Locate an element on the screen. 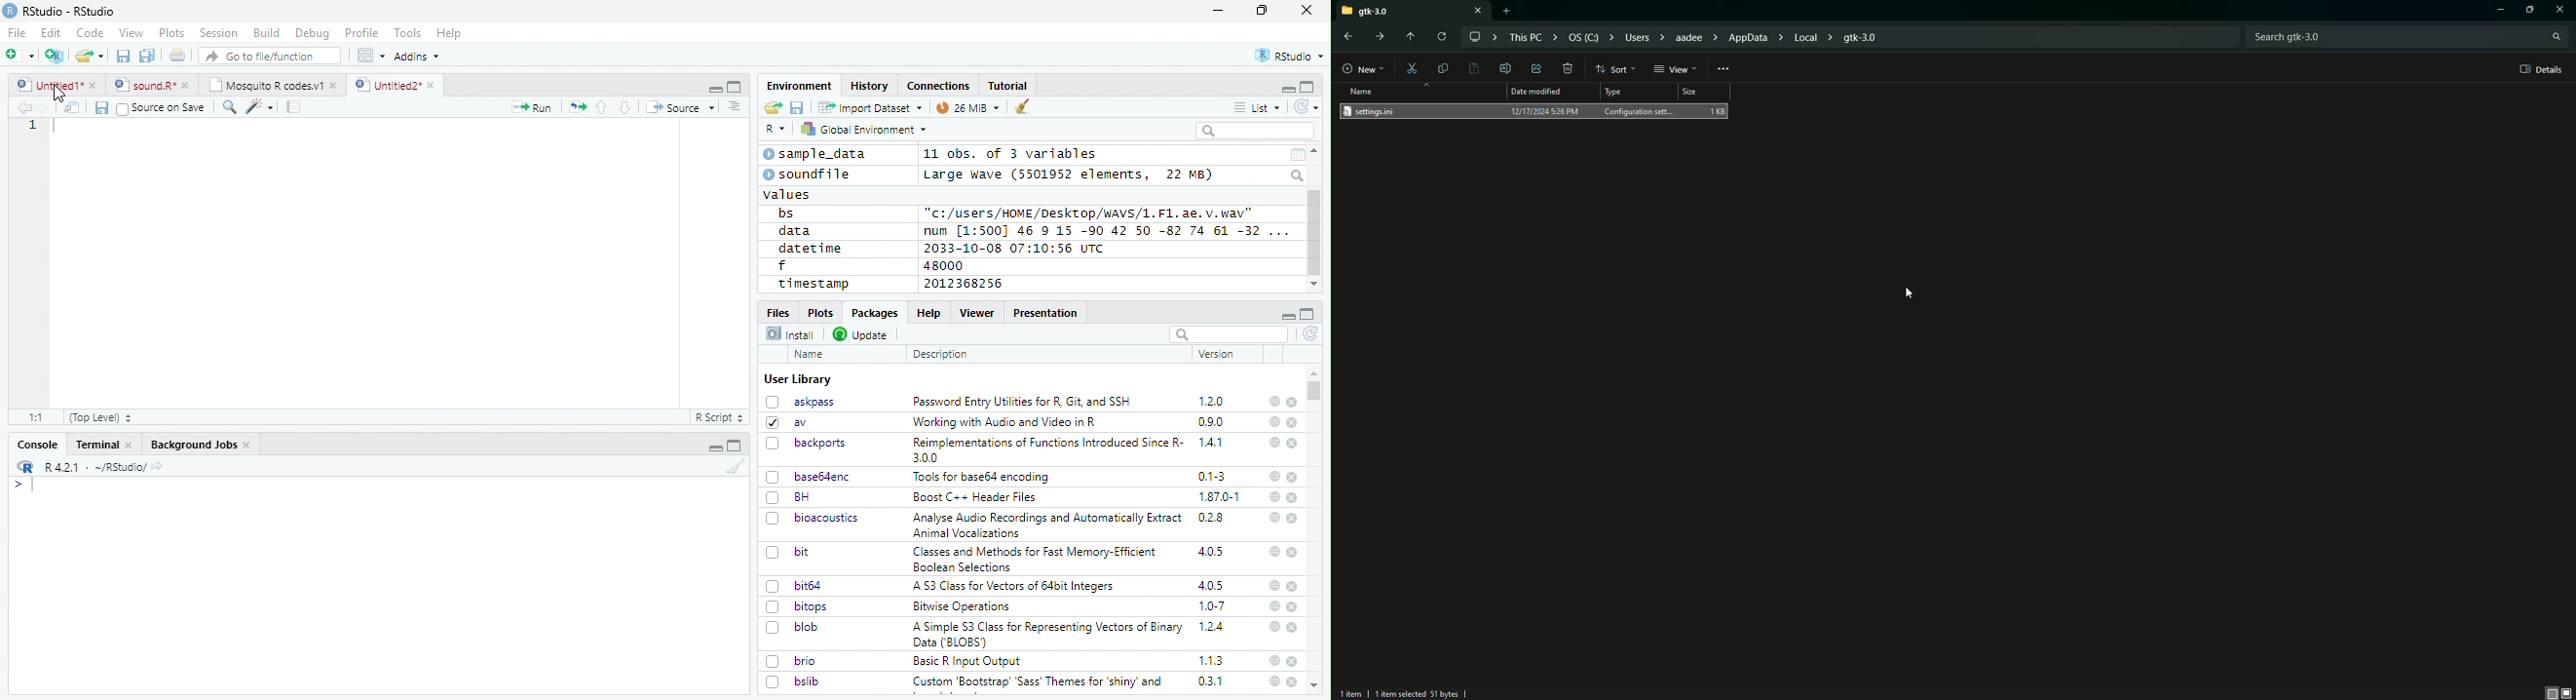 This screenshot has width=2576, height=700. R Script is located at coordinates (718, 418).